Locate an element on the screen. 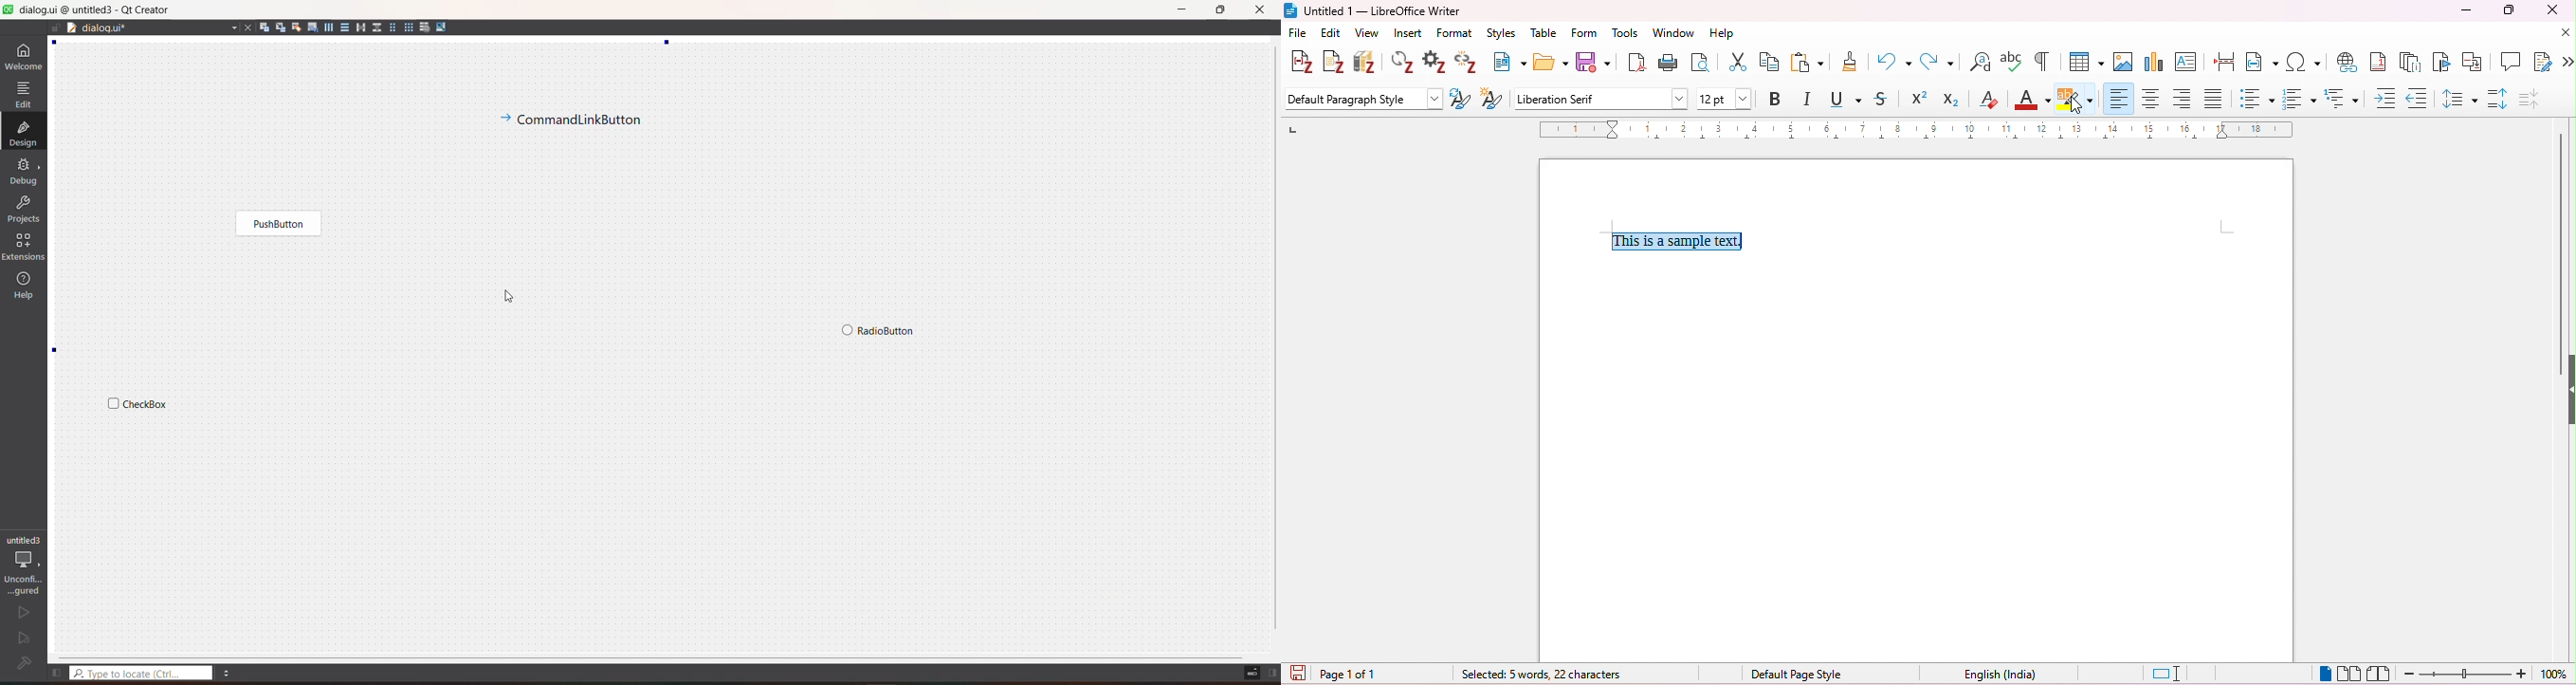 The height and width of the screenshot is (700, 2576). edit is located at coordinates (23, 96).